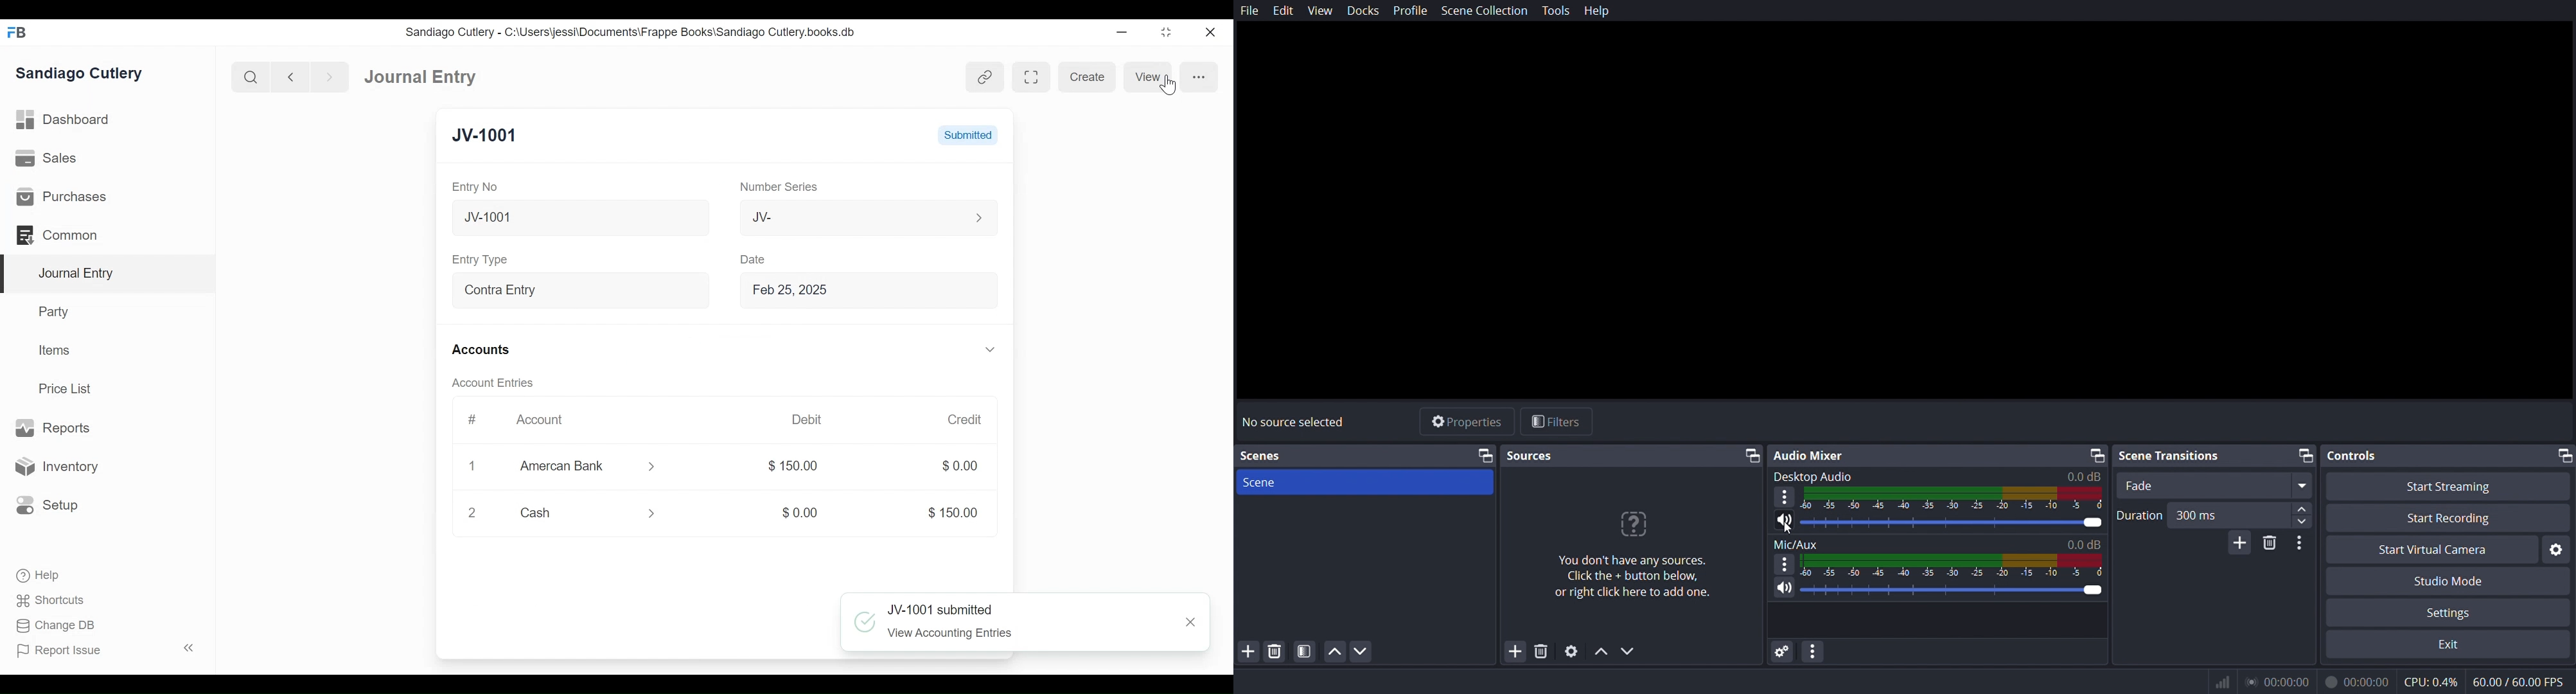 Image resolution: width=2576 pixels, height=700 pixels. What do you see at coordinates (1816, 652) in the screenshot?
I see `configure audio settings` at bounding box center [1816, 652].